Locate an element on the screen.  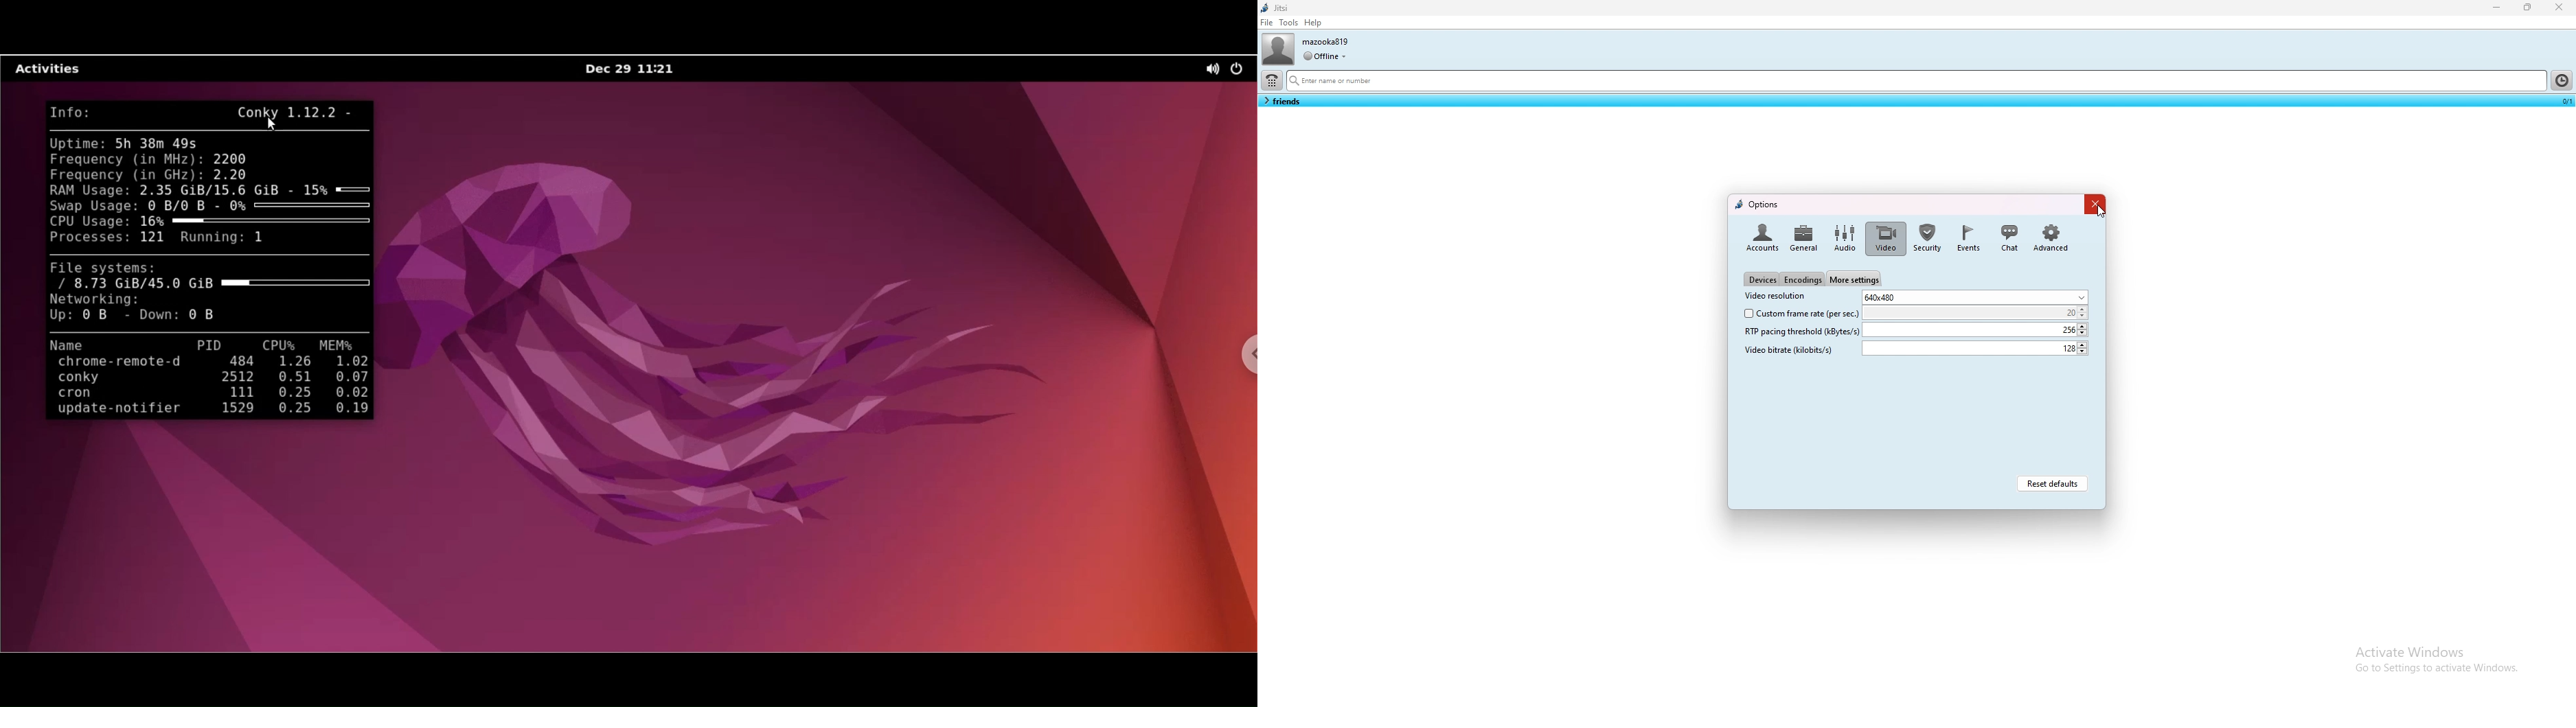
Events is located at coordinates (1968, 237).